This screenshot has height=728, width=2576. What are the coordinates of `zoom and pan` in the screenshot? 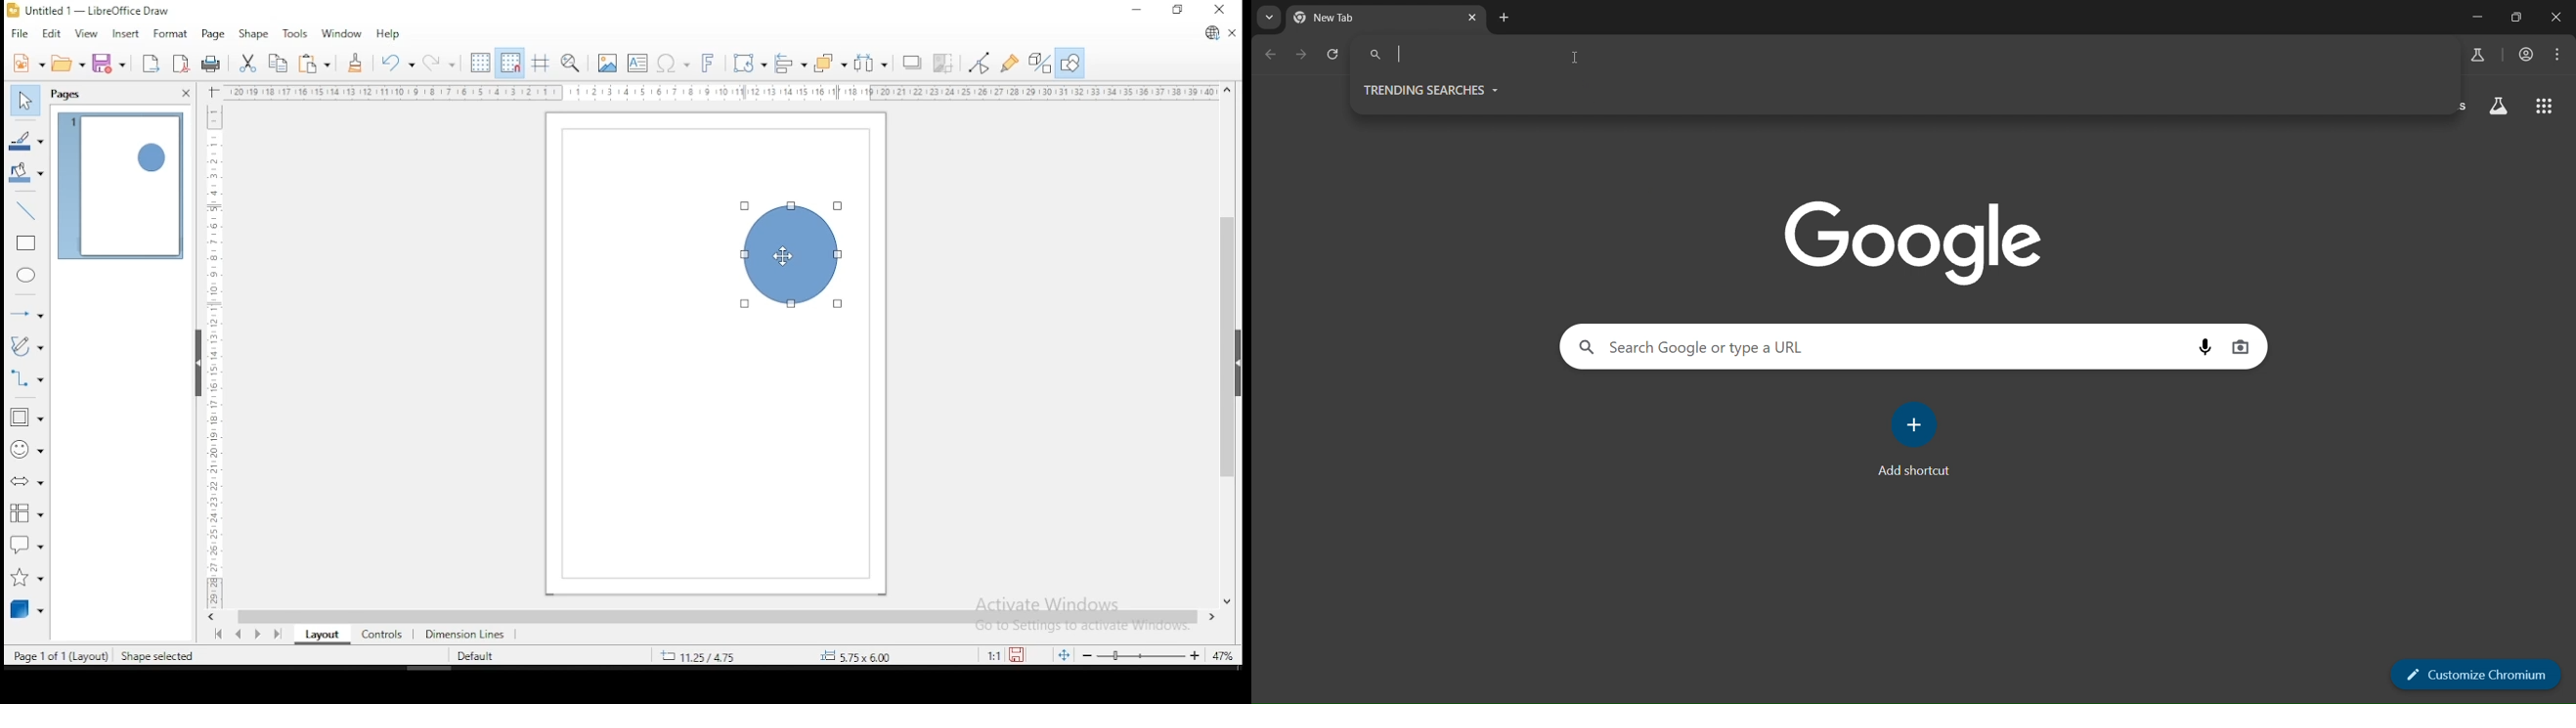 It's located at (571, 63).